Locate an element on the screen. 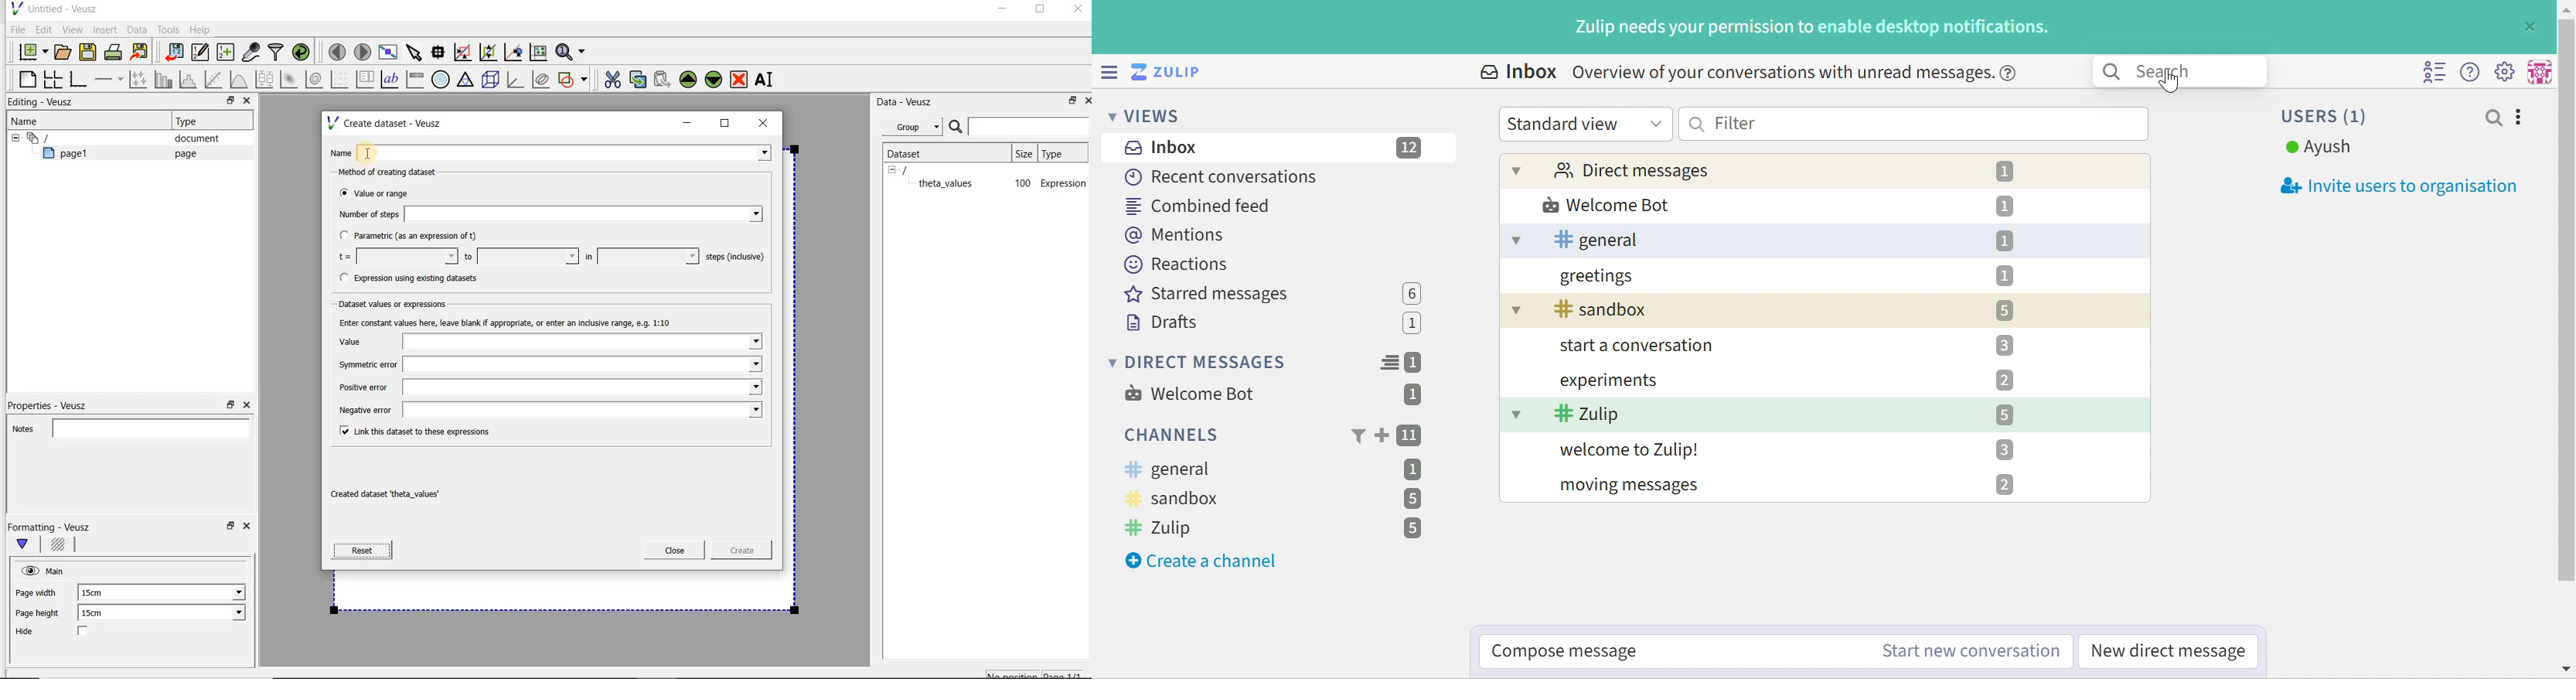 This screenshot has height=700, width=2576. image color bar is located at coordinates (415, 79).